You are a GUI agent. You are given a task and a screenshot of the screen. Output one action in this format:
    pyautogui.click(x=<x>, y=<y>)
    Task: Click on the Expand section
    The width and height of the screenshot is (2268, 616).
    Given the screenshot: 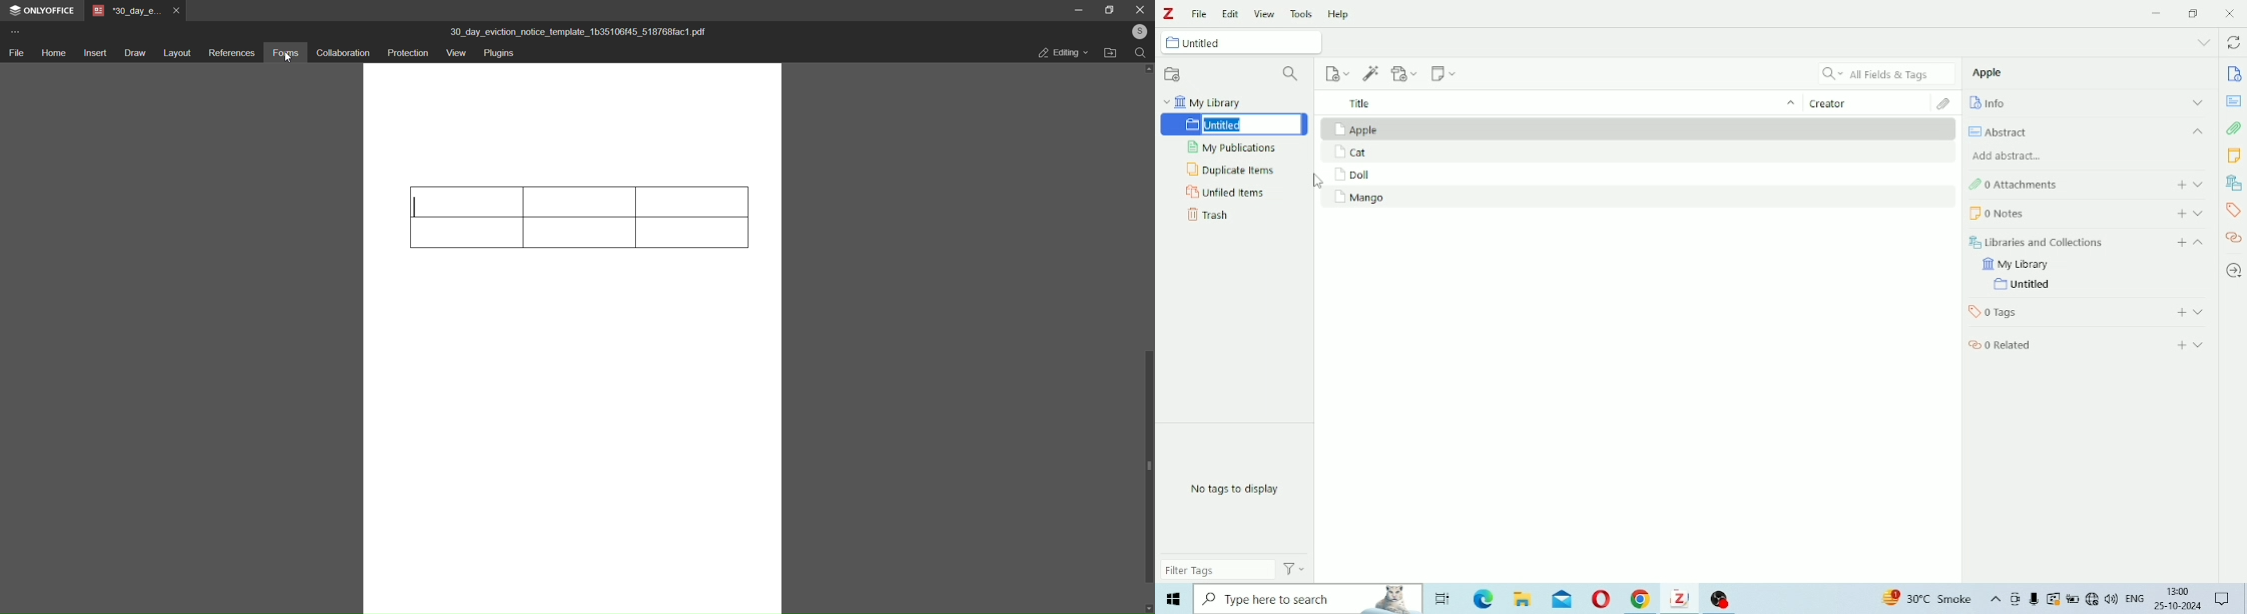 What is the action you would take?
    pyautogui.click(x=2198, y=345)
    